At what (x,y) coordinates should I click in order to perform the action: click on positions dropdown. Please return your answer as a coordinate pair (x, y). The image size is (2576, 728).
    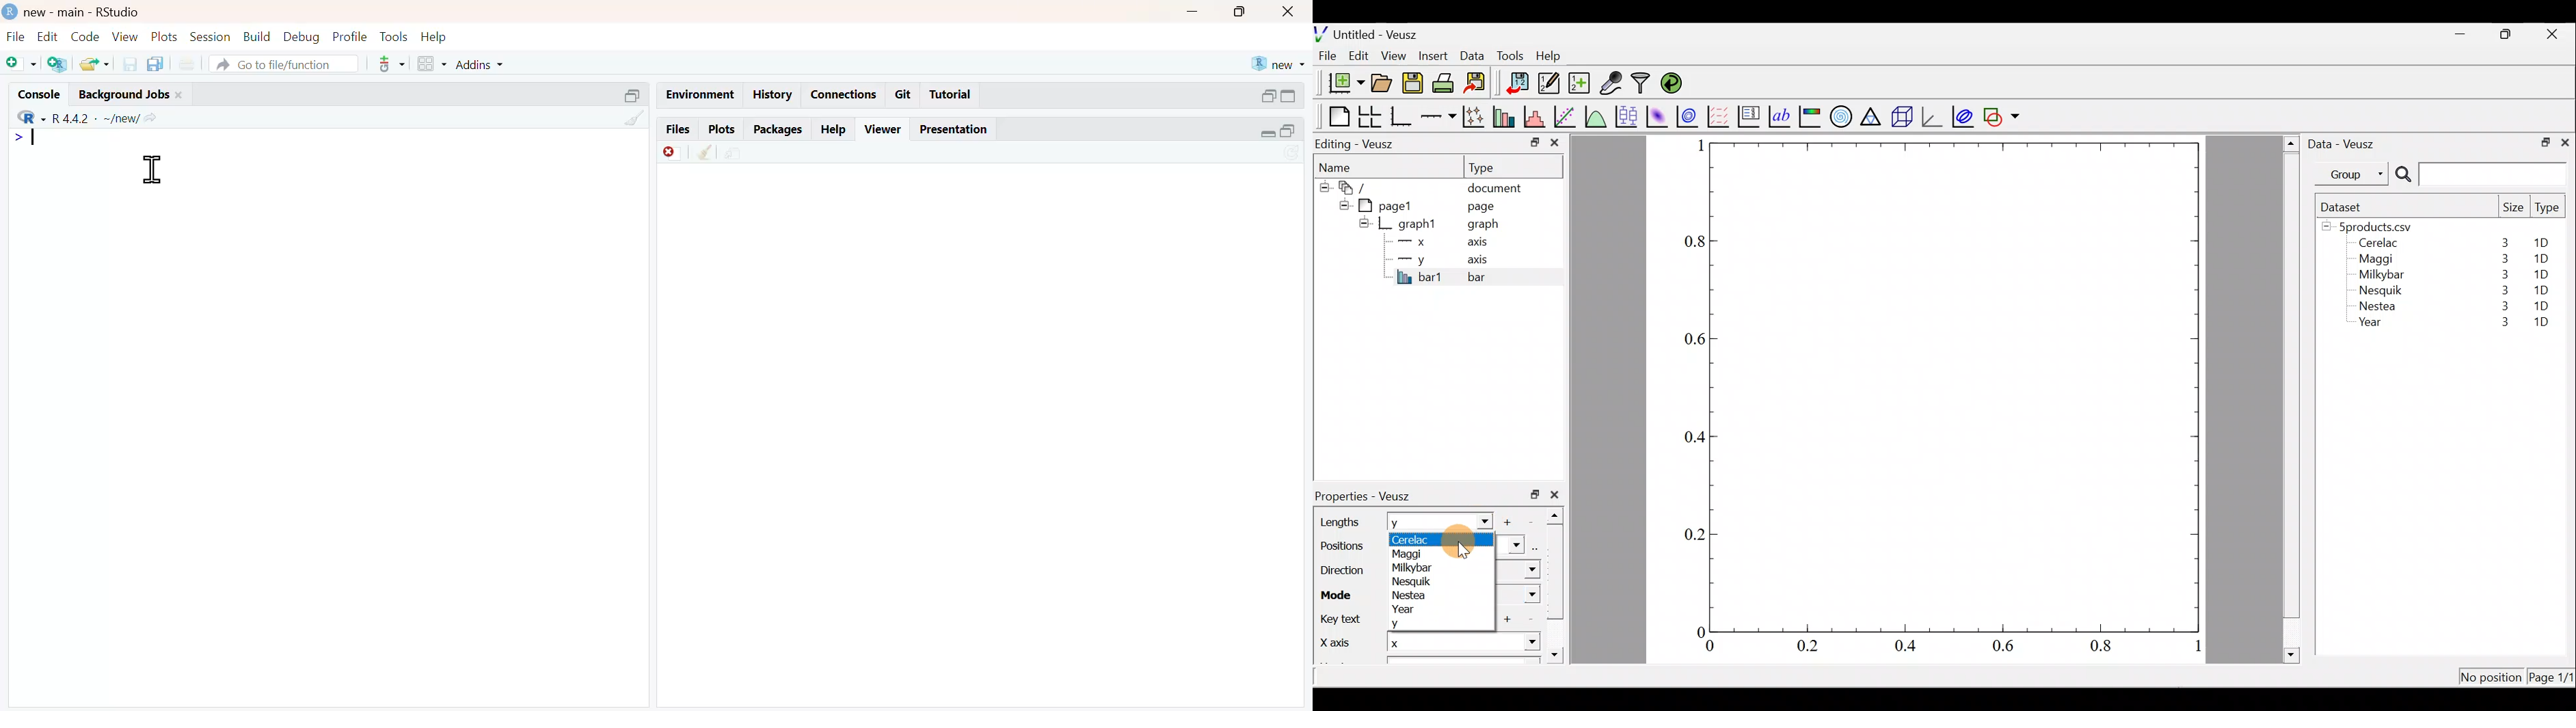
    Looking at the image, I should click on (1509, 545).